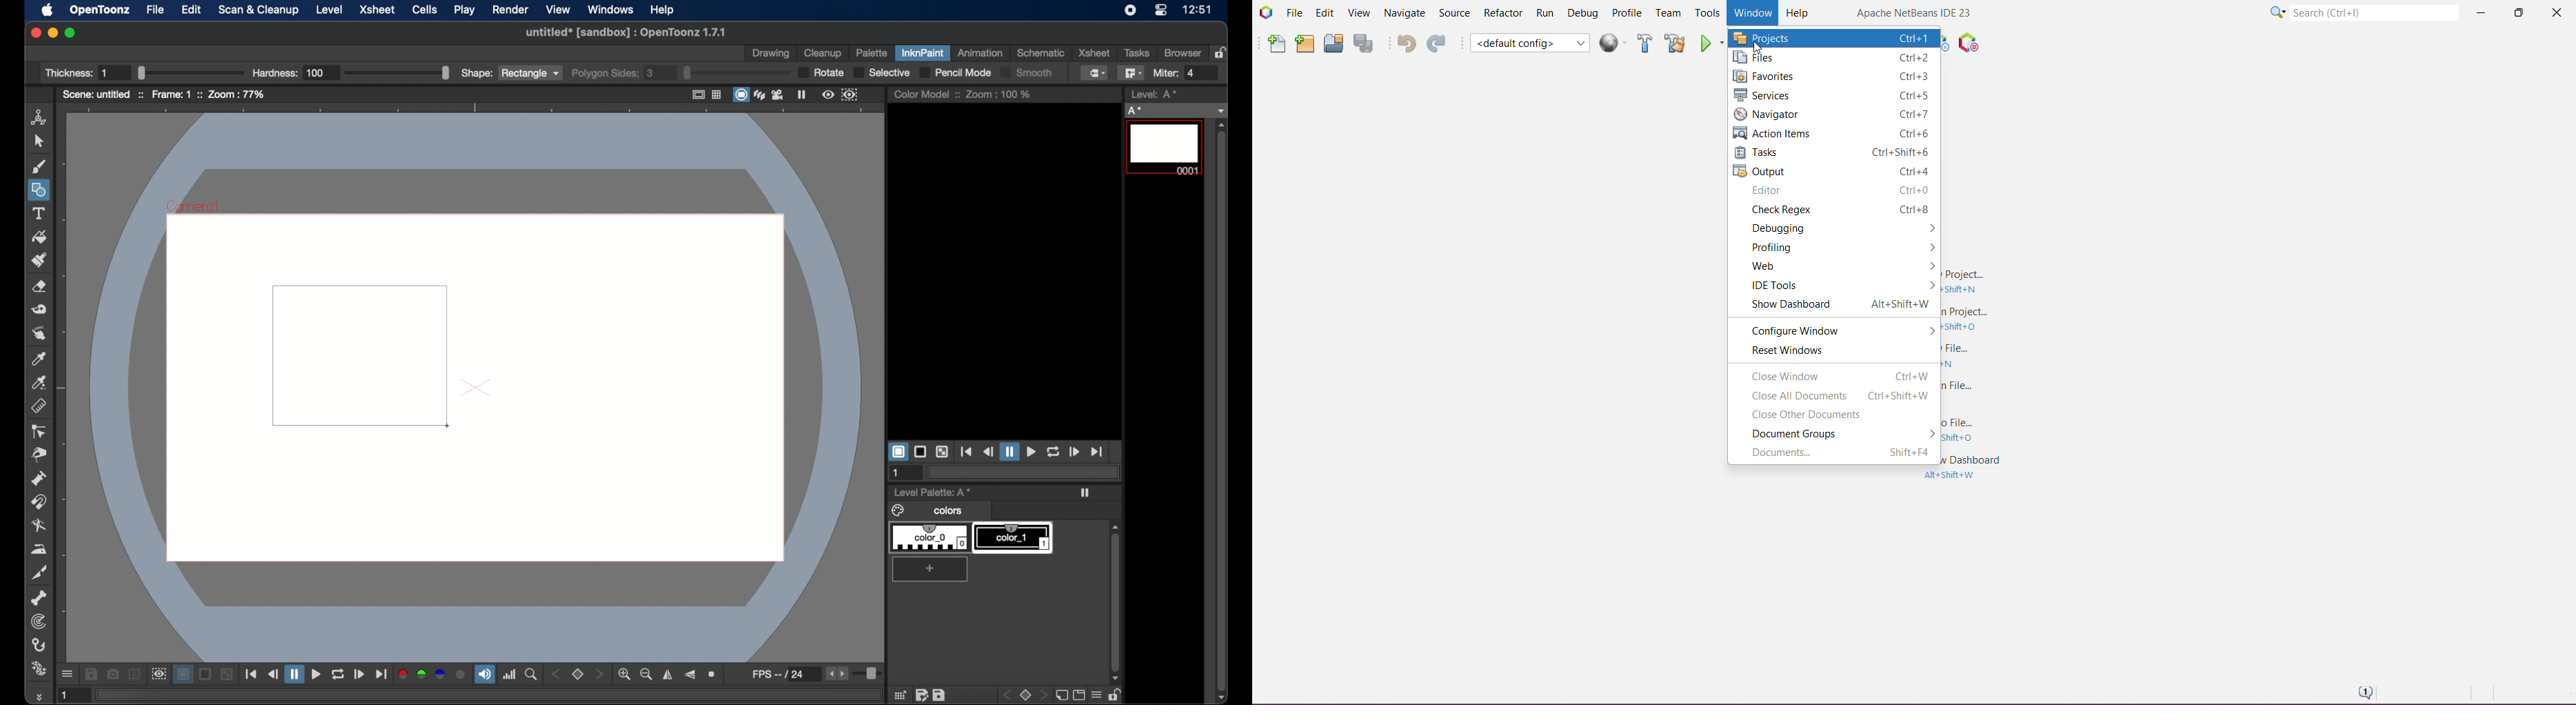 Image resolution: width=2576 pixels, height=728 pixels. Describe the element at coordinates (872, 54) in the screenshot. I see `palette` at that location.